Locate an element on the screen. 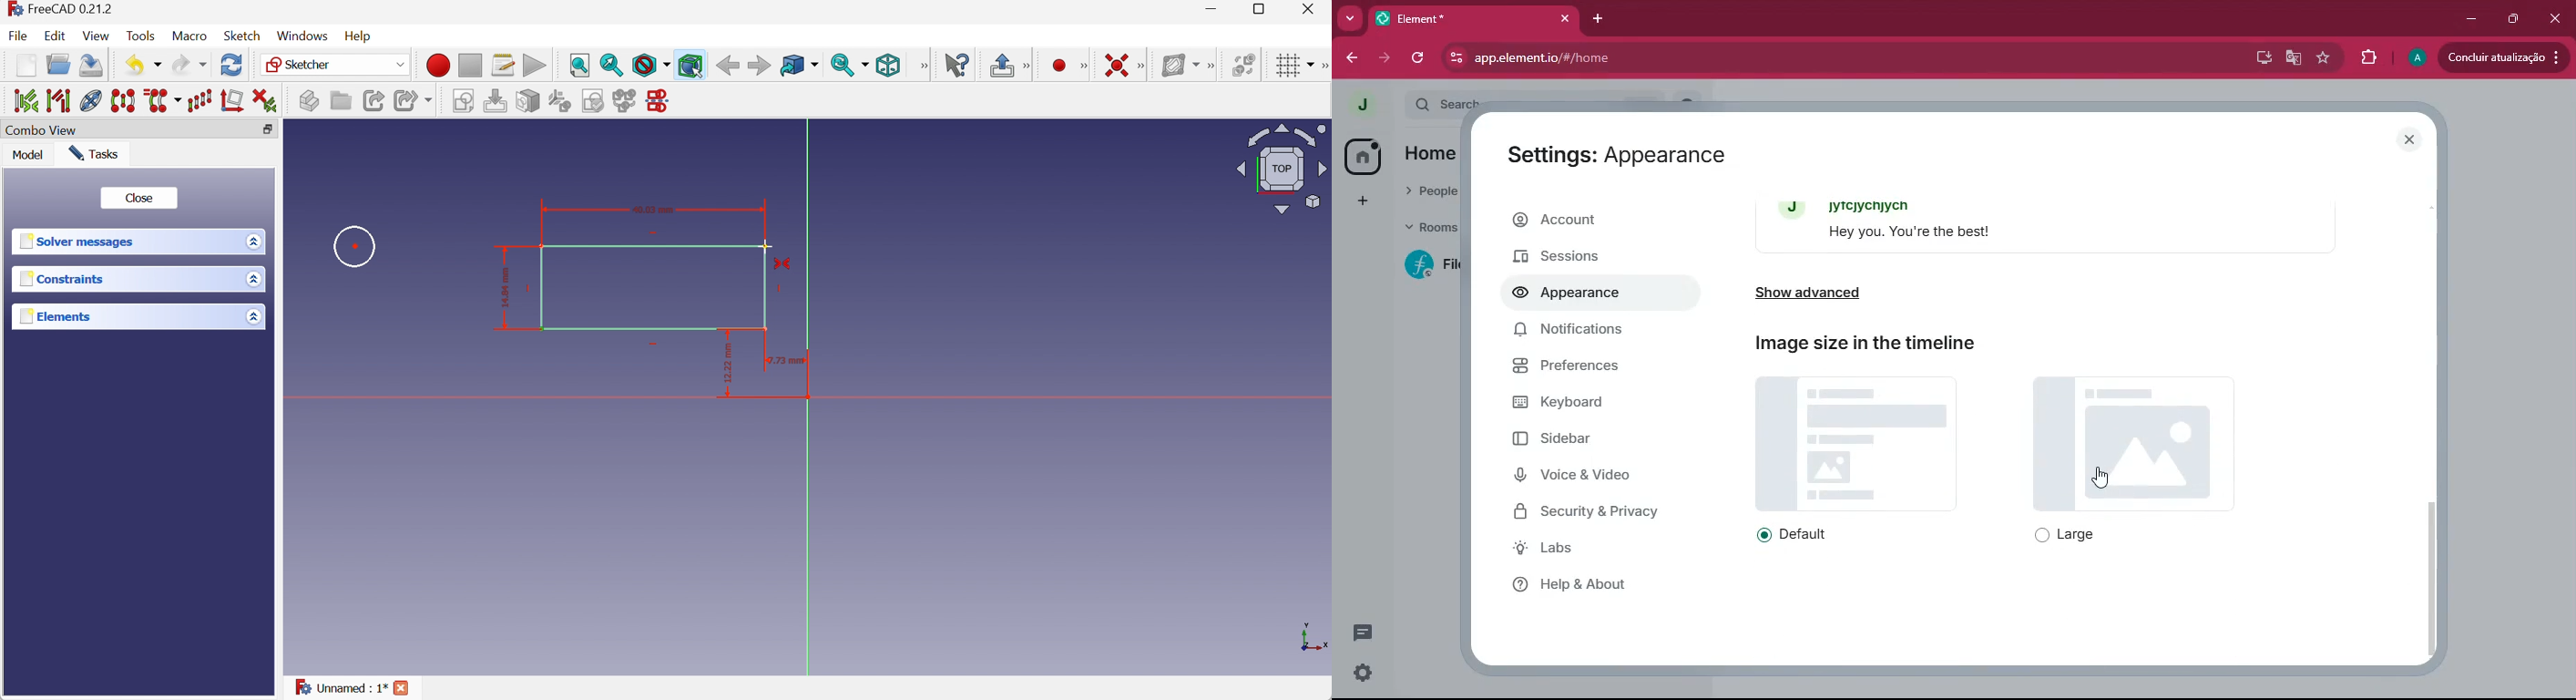  Reorient sketch... is located at coordinates (561, 101).